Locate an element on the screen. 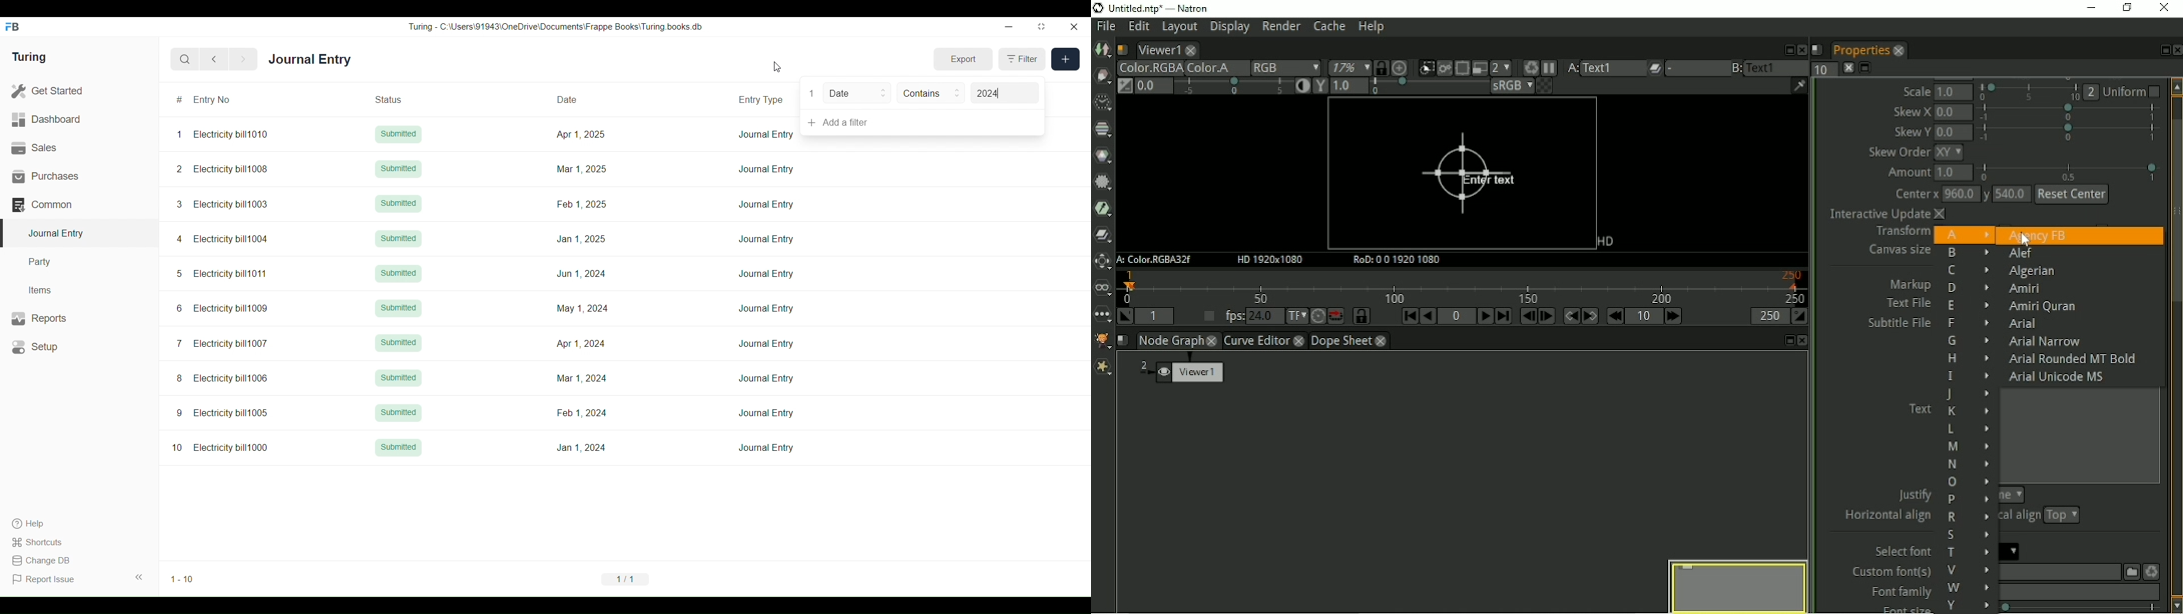 The width and height of the screenshot is (2184, 616). Entry Type is located at coordinates (764, 98).